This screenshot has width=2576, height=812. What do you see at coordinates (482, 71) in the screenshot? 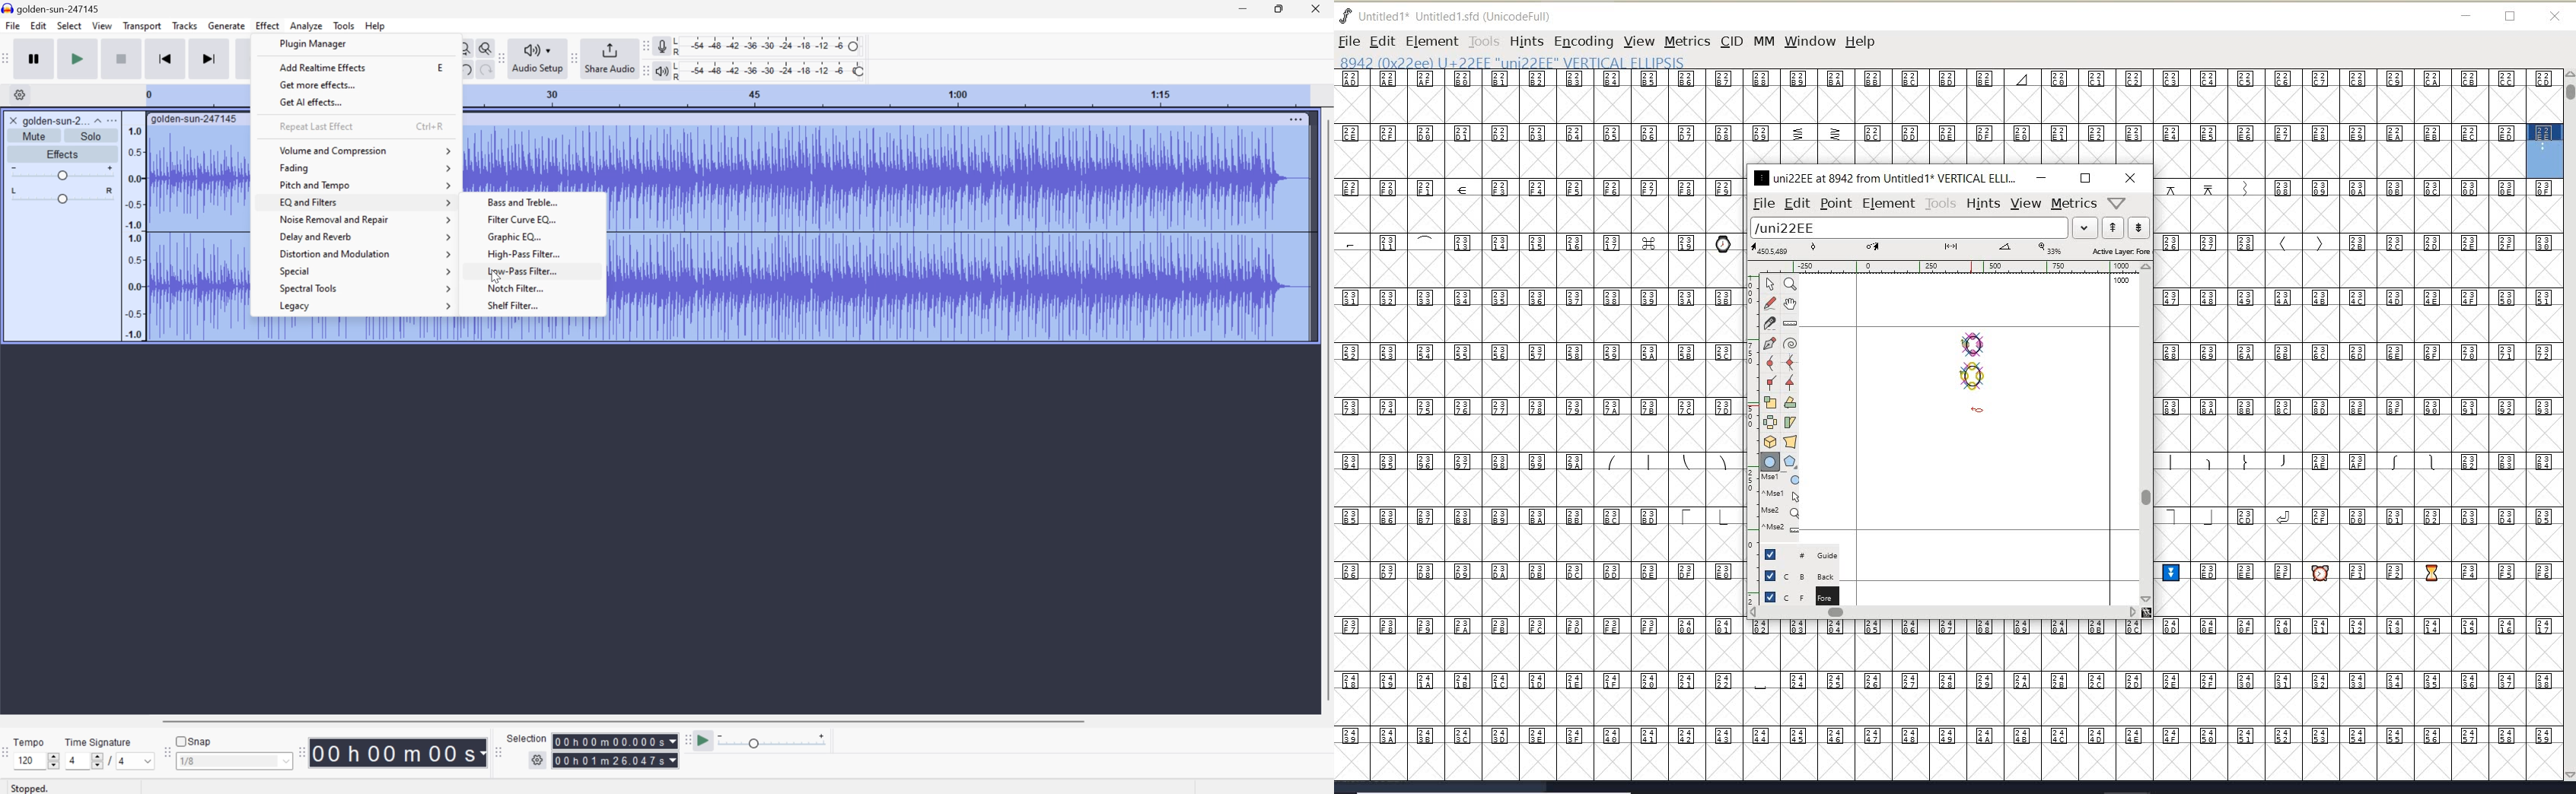
I see `` at bounding box center [482, 71].